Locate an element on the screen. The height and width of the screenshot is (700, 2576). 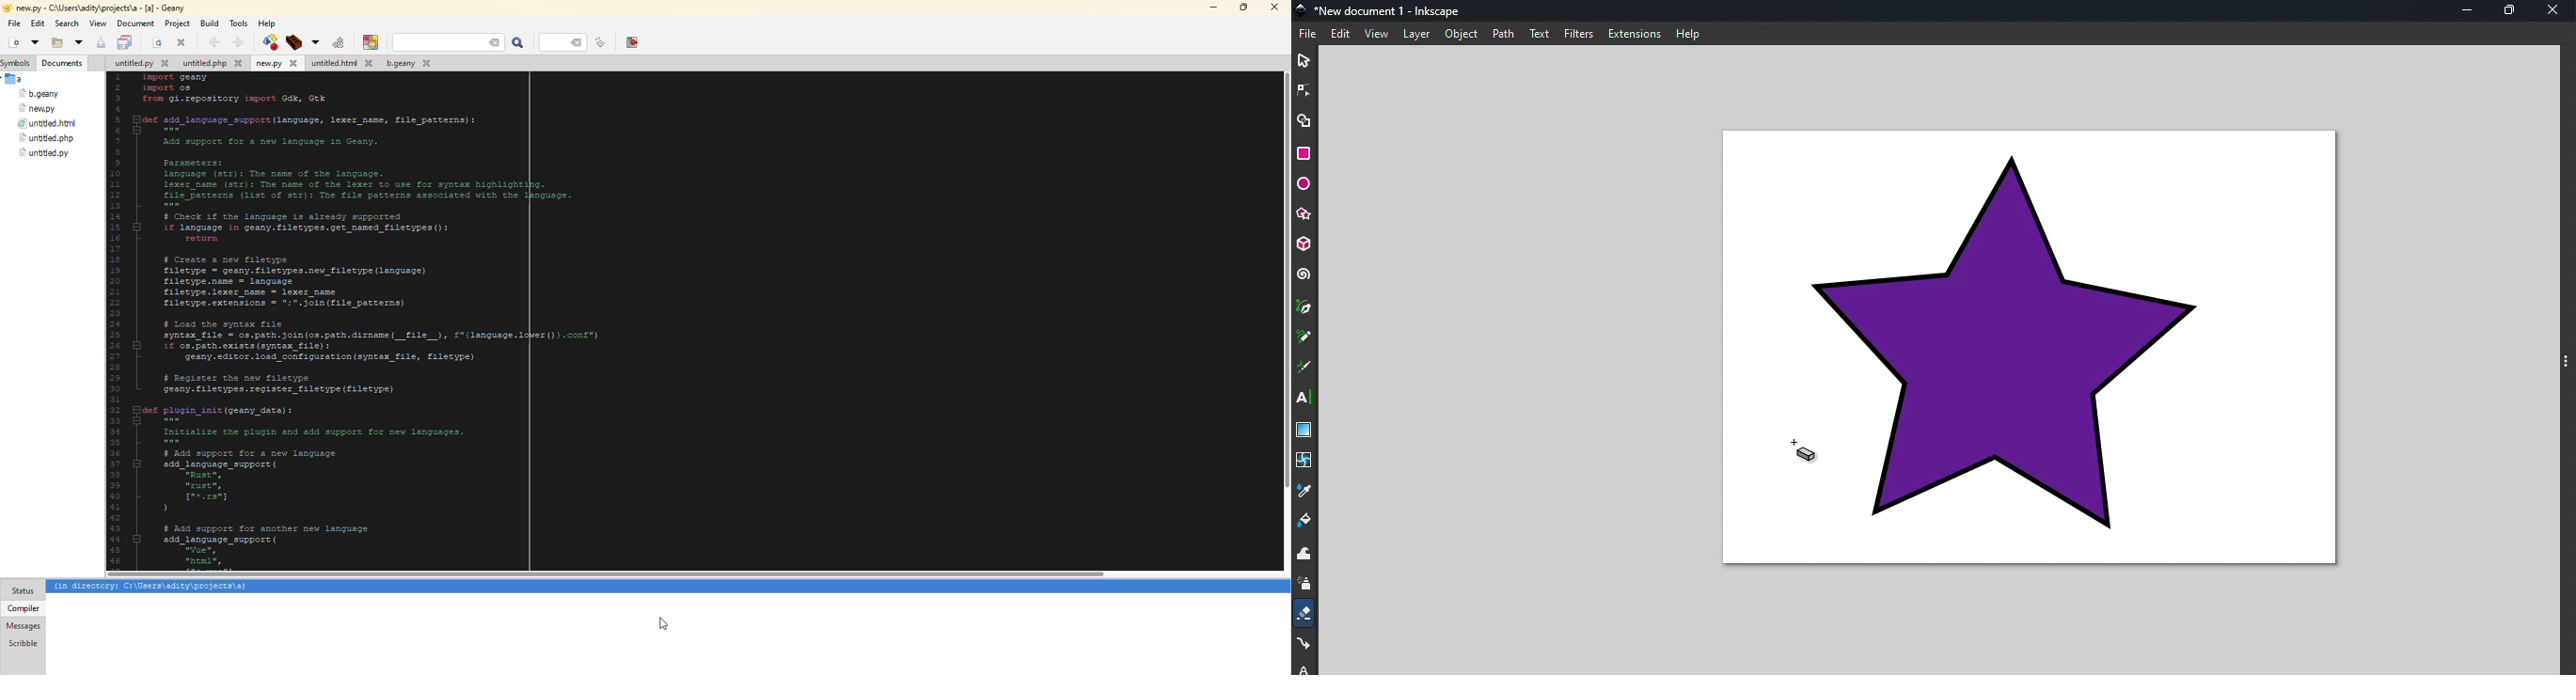
messages is located at coordinates (23, 626).